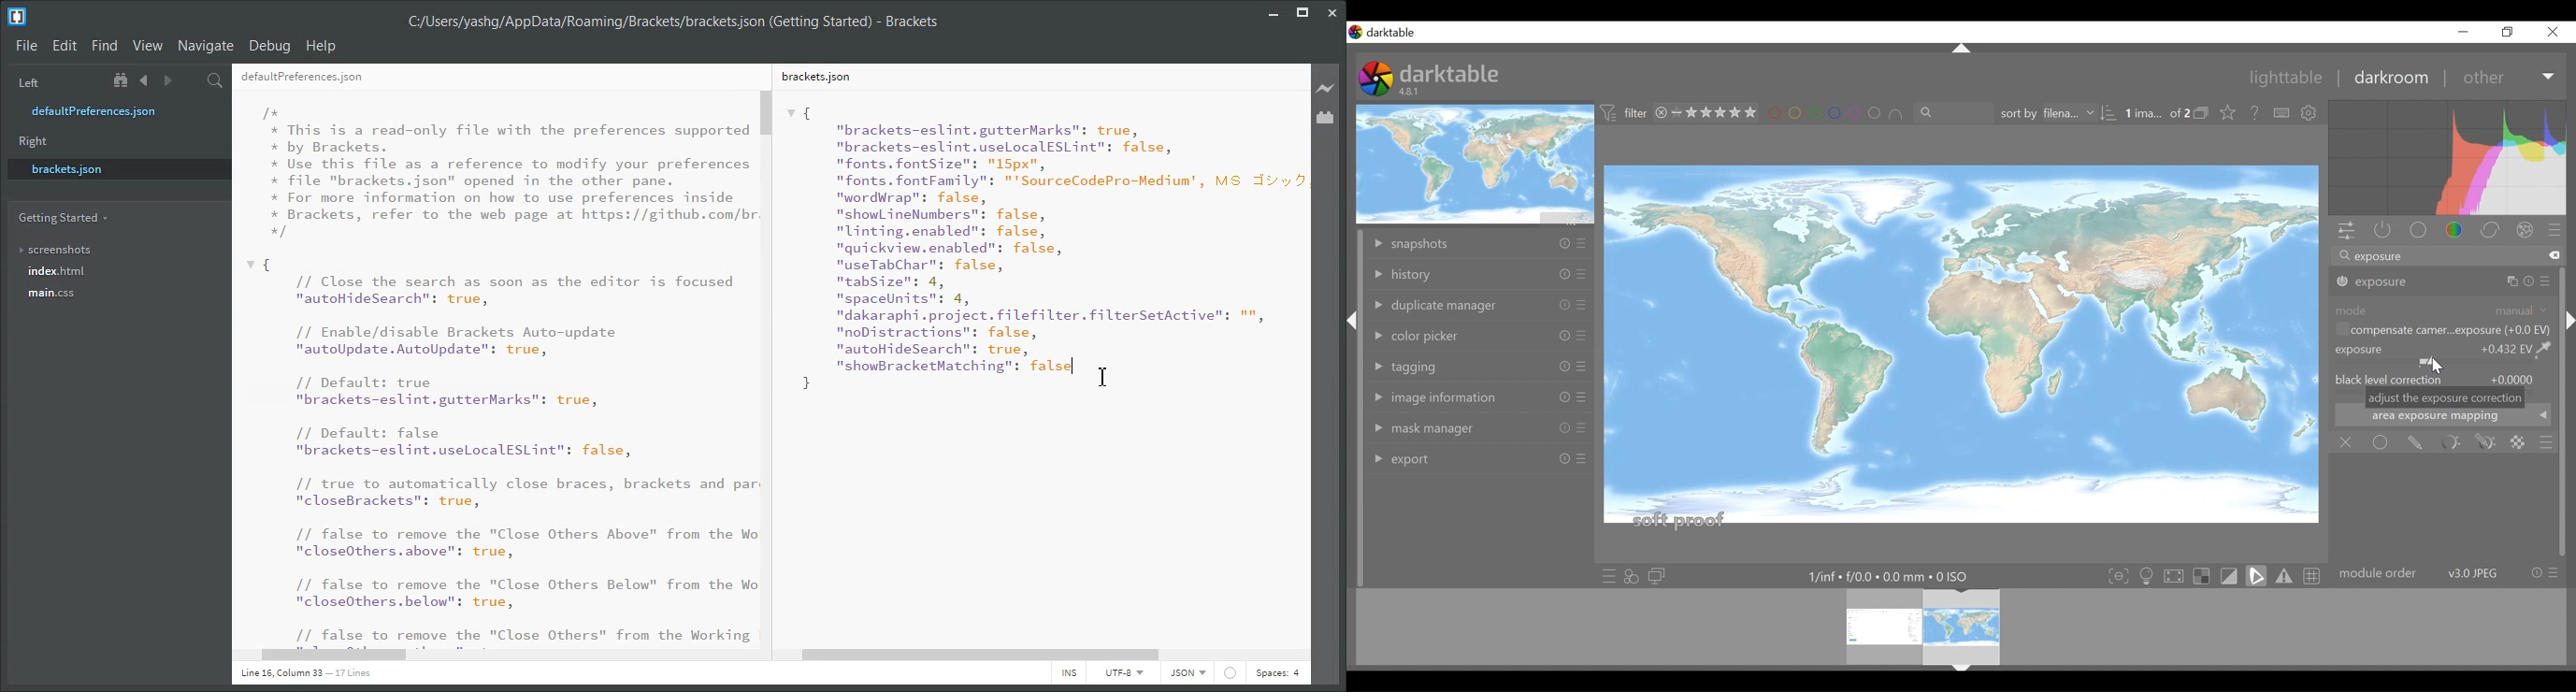 The width and height of the screenshot is (2576, 700). Describe the element at coordinates (1427, 428) in the screenshot. I see `mask manager` at that location.